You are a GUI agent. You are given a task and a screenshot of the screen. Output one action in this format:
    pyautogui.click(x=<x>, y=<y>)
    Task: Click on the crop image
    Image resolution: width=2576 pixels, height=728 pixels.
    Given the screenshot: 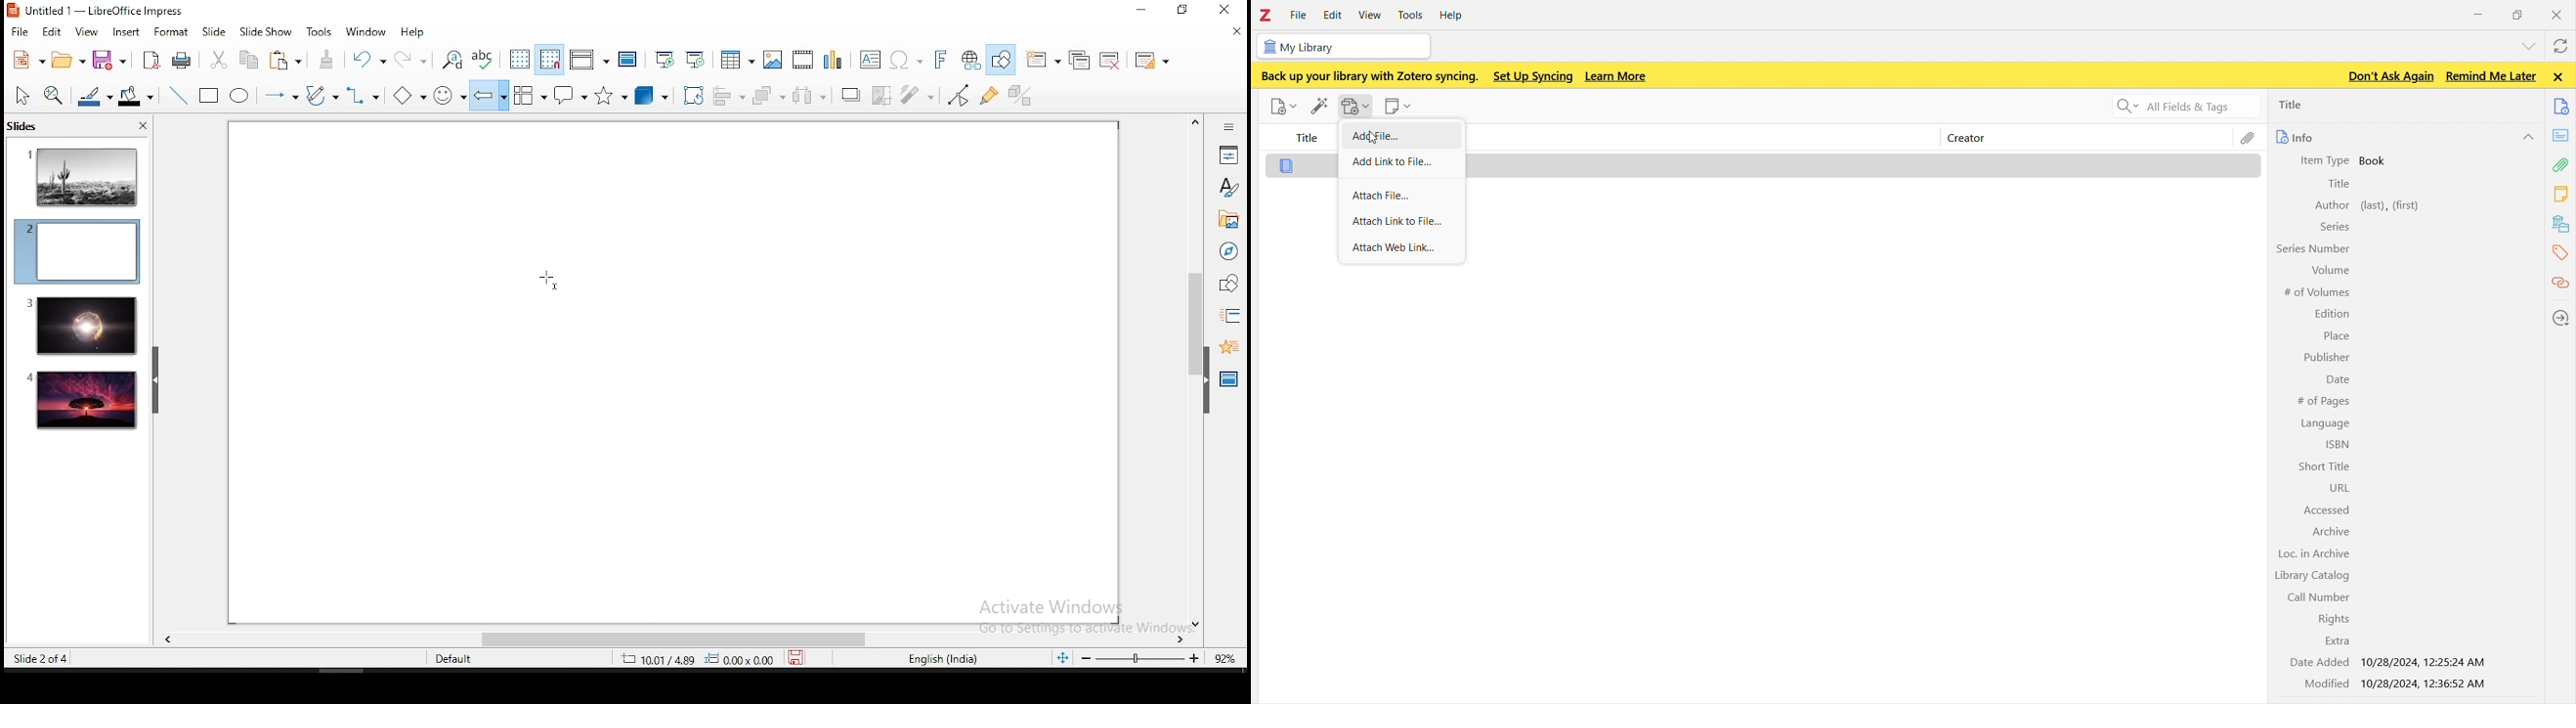 What is the action you would take?
    pyautogui.click(x=882, y=95)
    